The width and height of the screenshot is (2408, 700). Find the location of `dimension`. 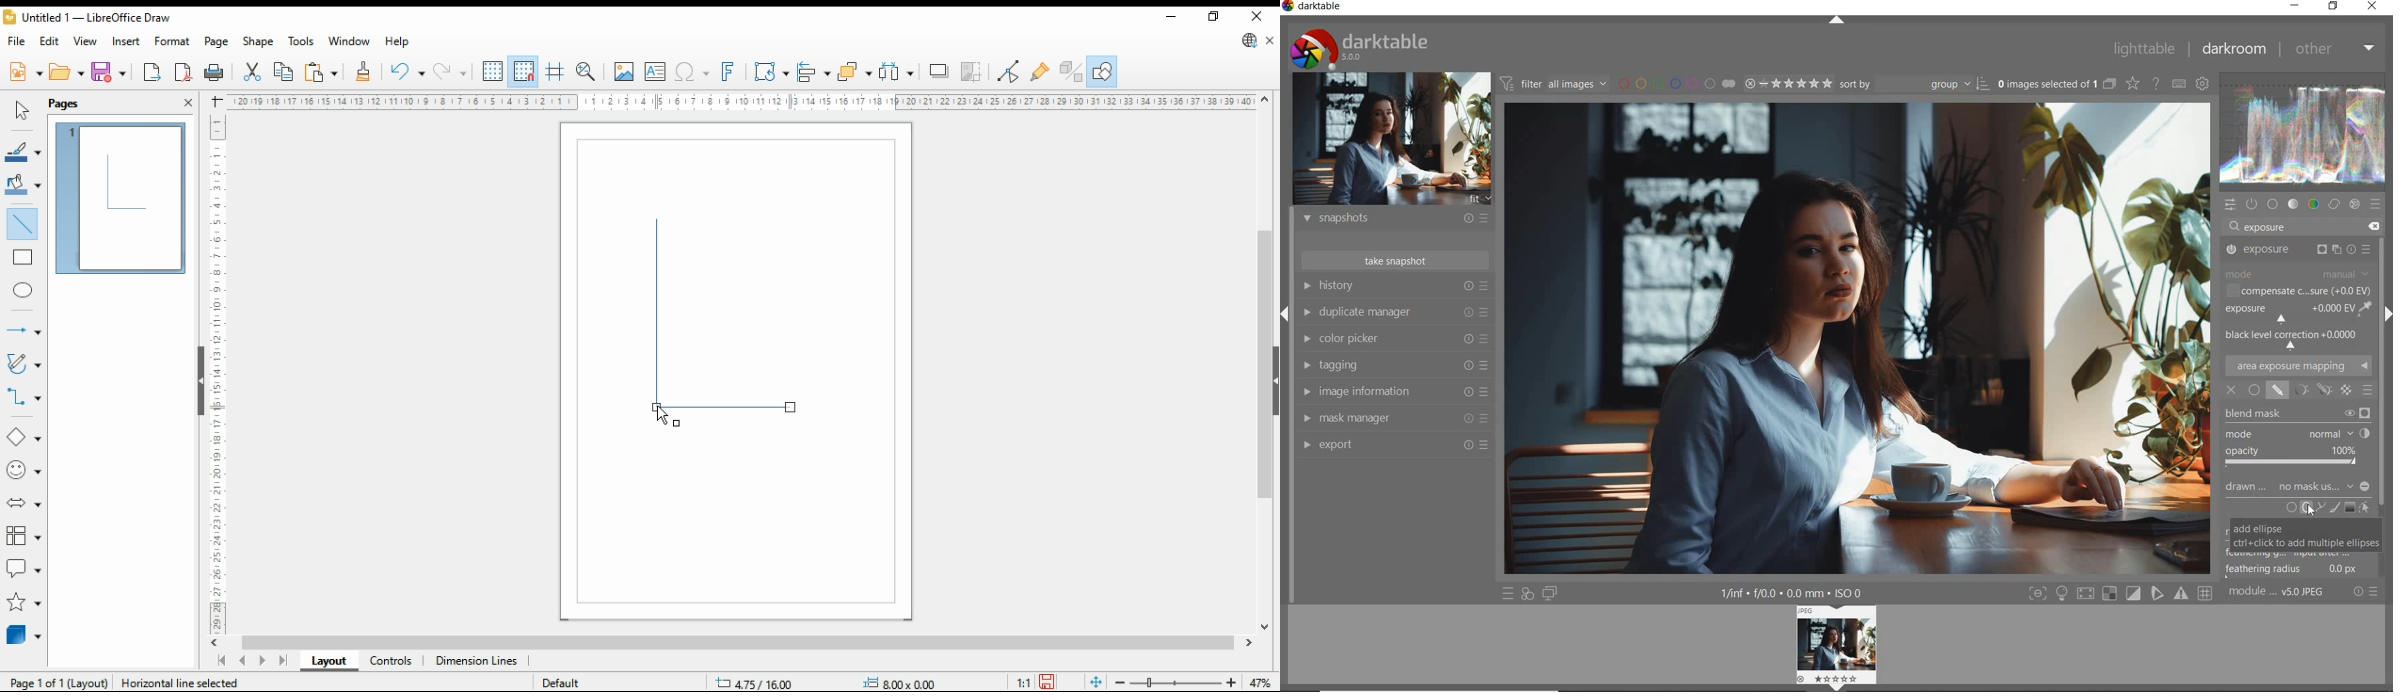

dimension is located at coordinates (477, 662).